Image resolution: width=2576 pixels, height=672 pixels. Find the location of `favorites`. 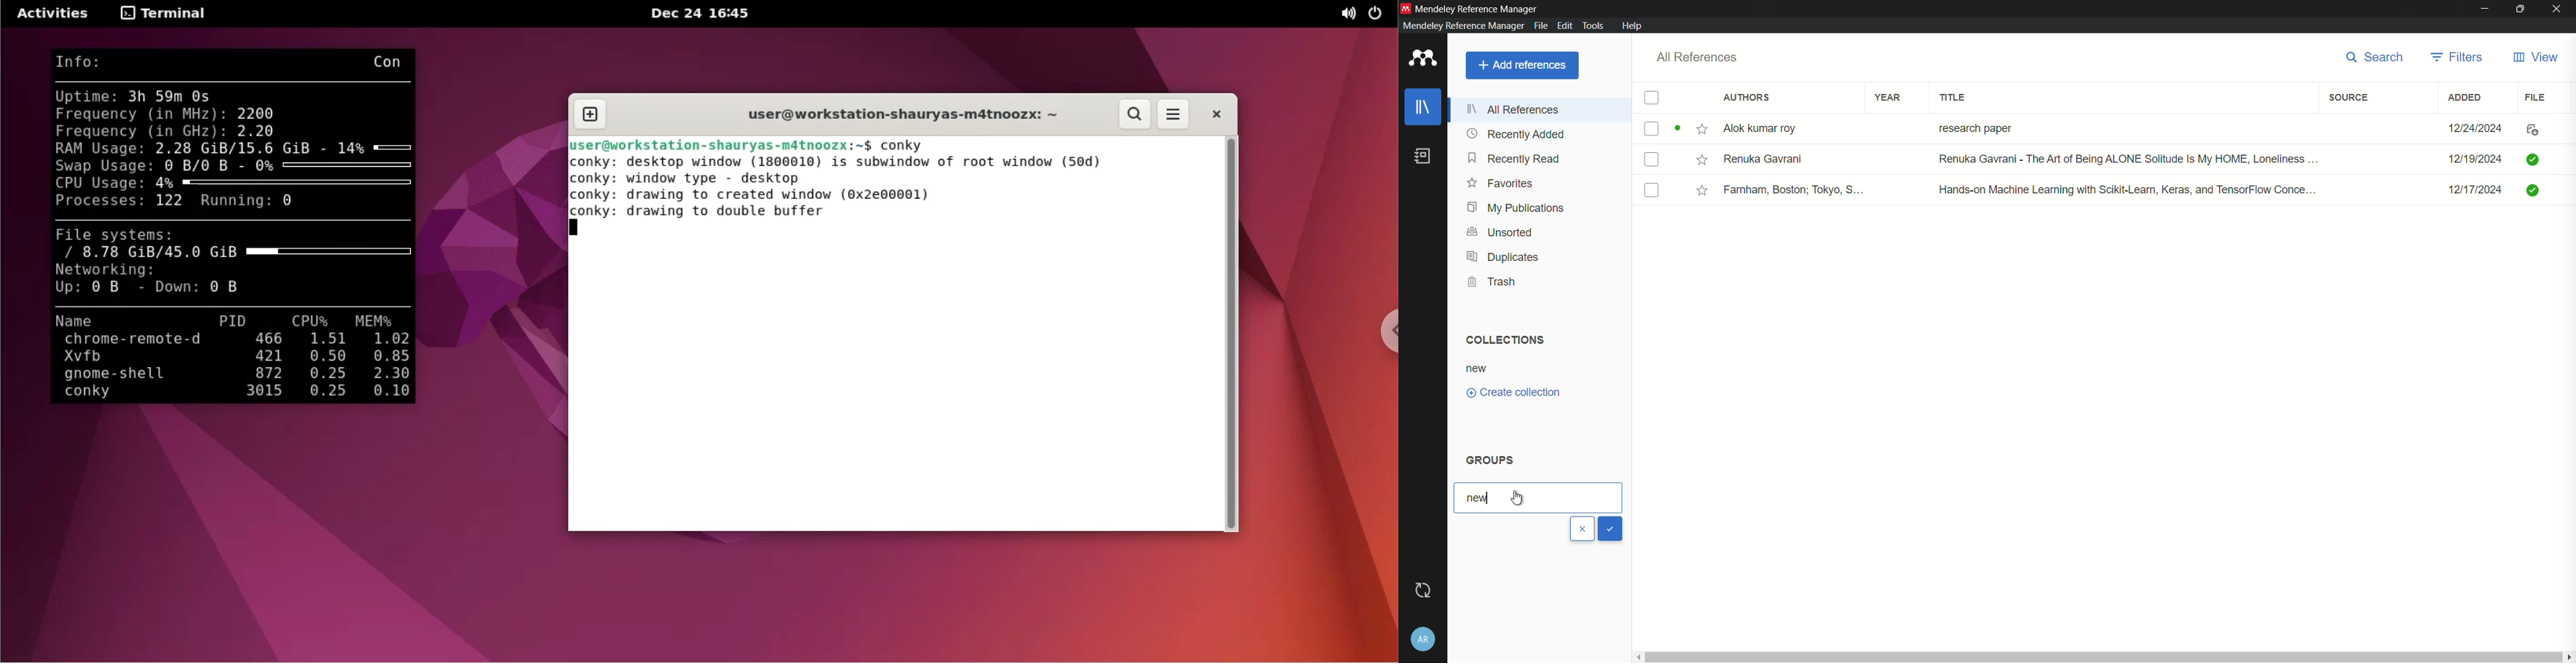

favorites is located at coordinates (1501, 184).